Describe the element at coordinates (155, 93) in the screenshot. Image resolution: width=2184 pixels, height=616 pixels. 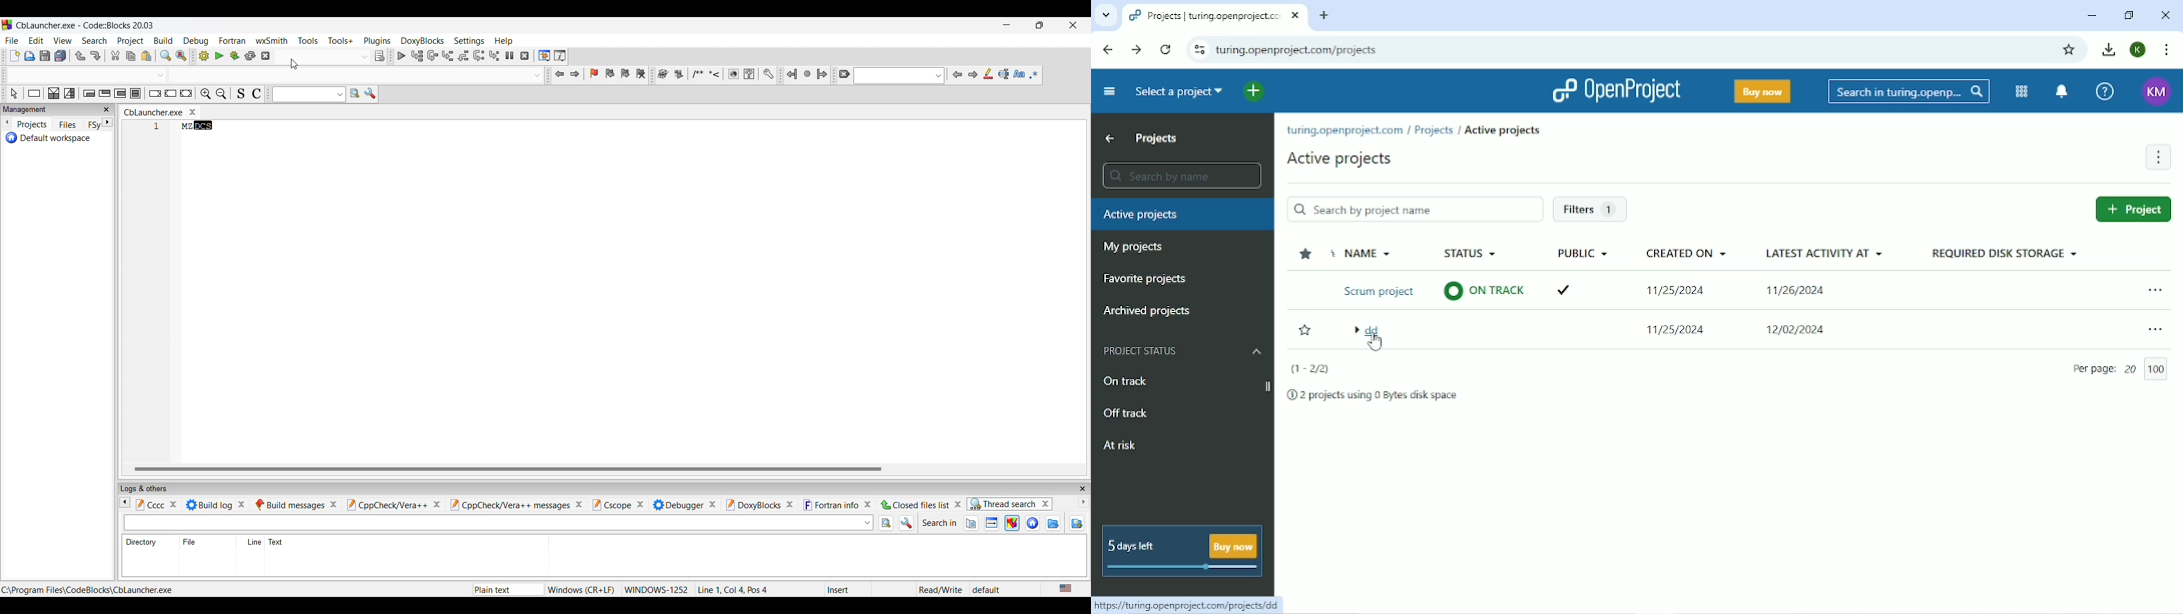
I see `Break instruction` at that location.